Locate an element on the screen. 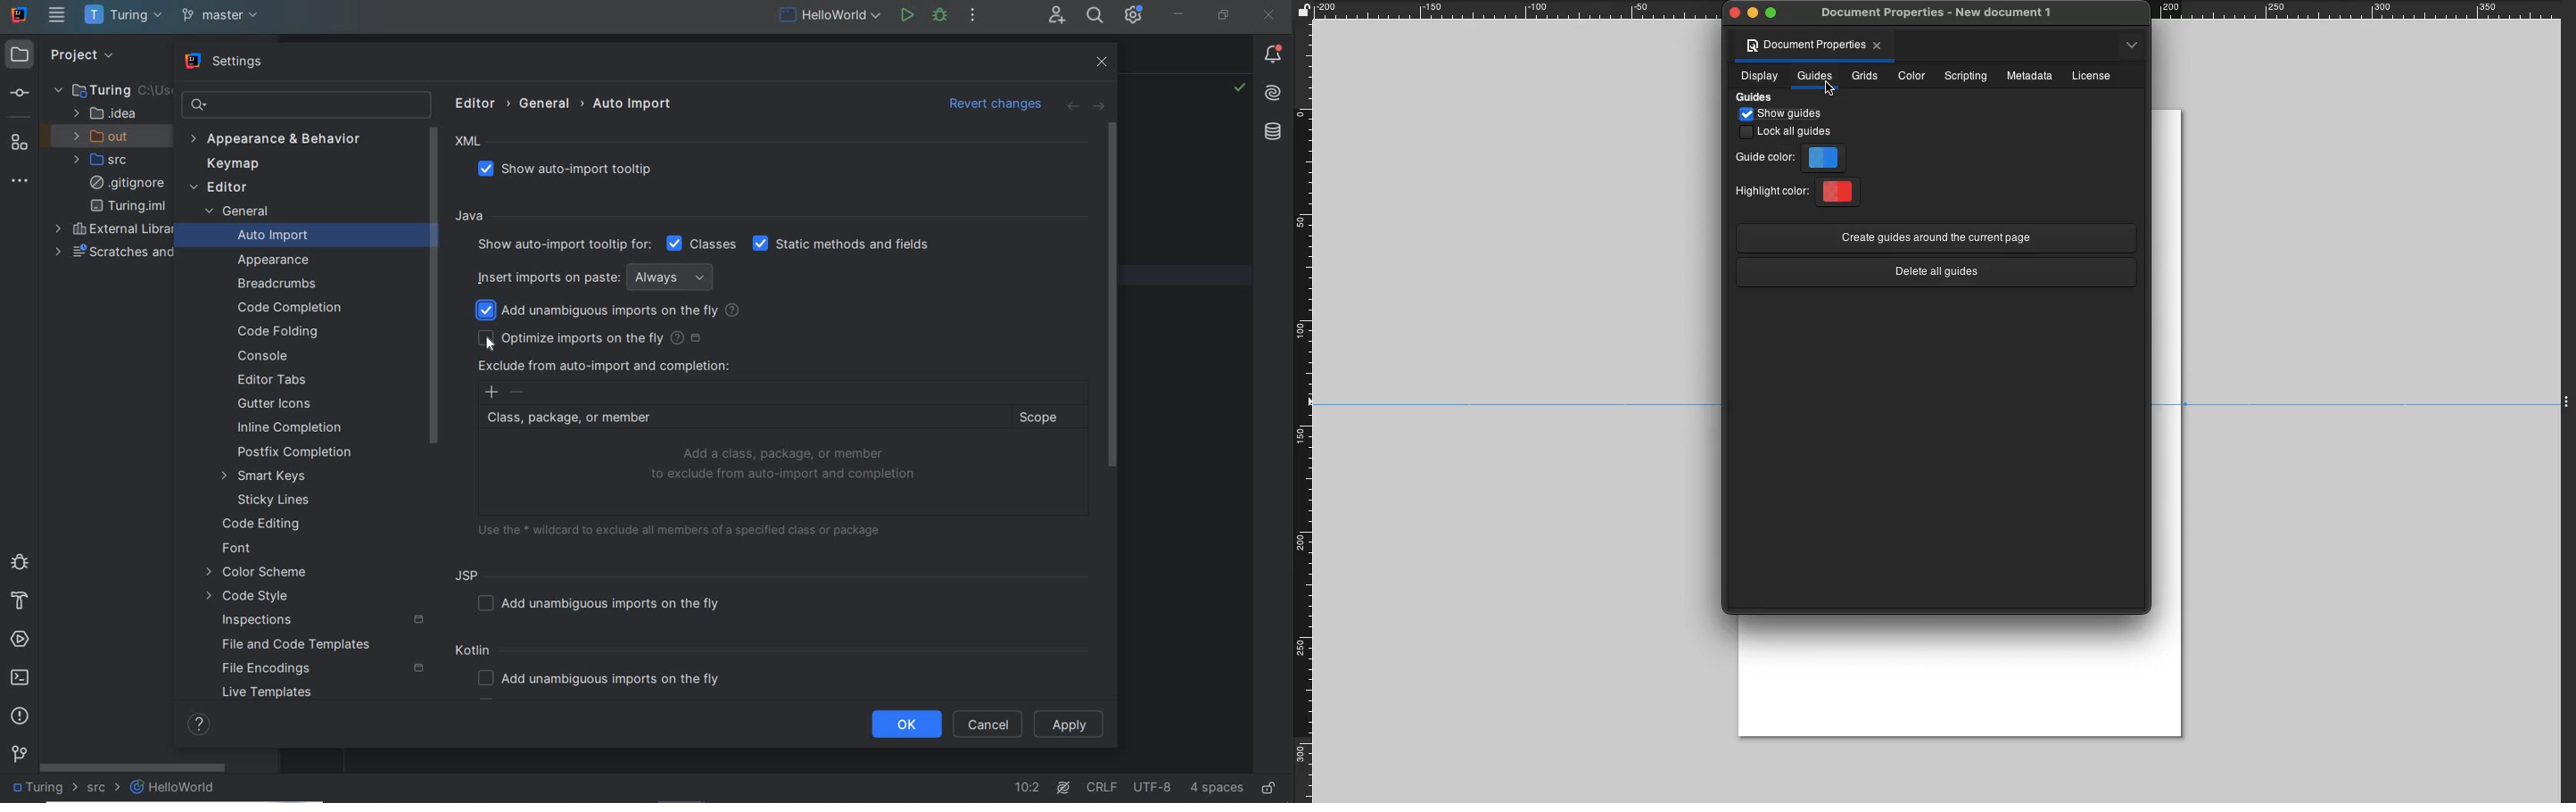 The image size is (2576, 812). POSTFIX COMPLETION is located at coordinates (296, 452).